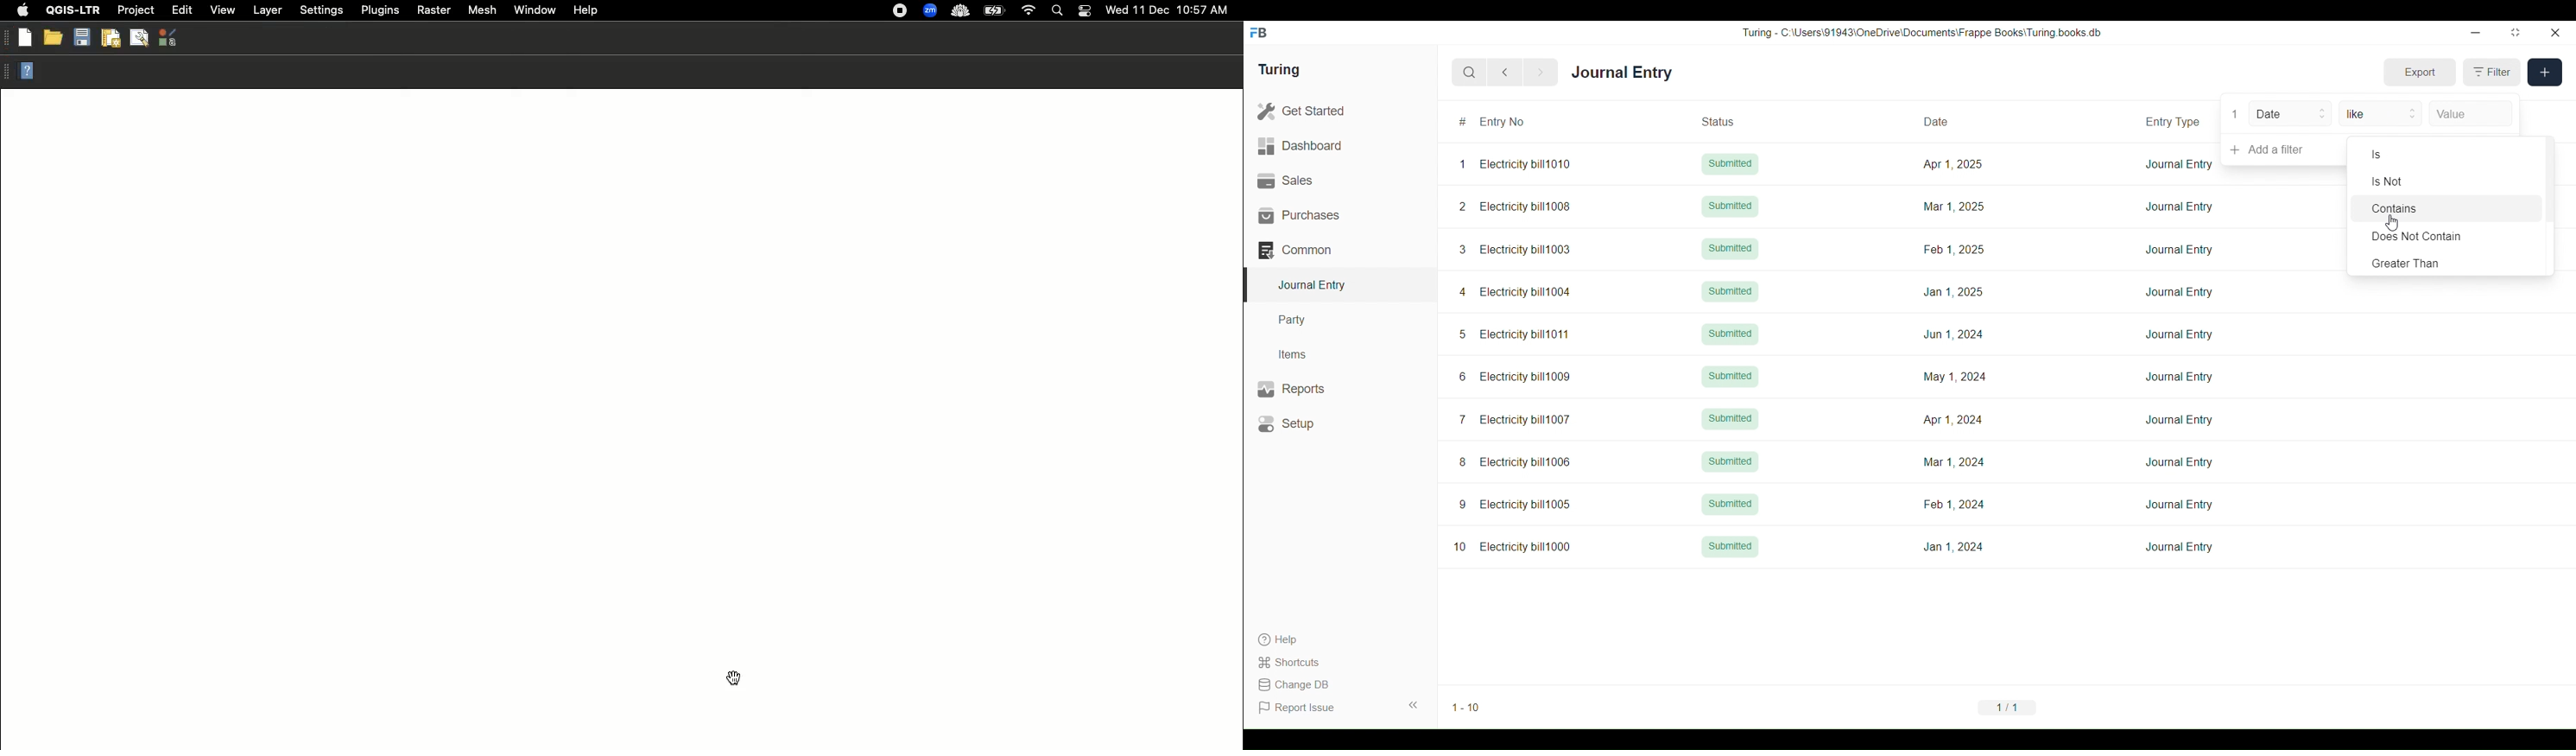  I want to click on Mar 1, 2024, so click(1954, 462).